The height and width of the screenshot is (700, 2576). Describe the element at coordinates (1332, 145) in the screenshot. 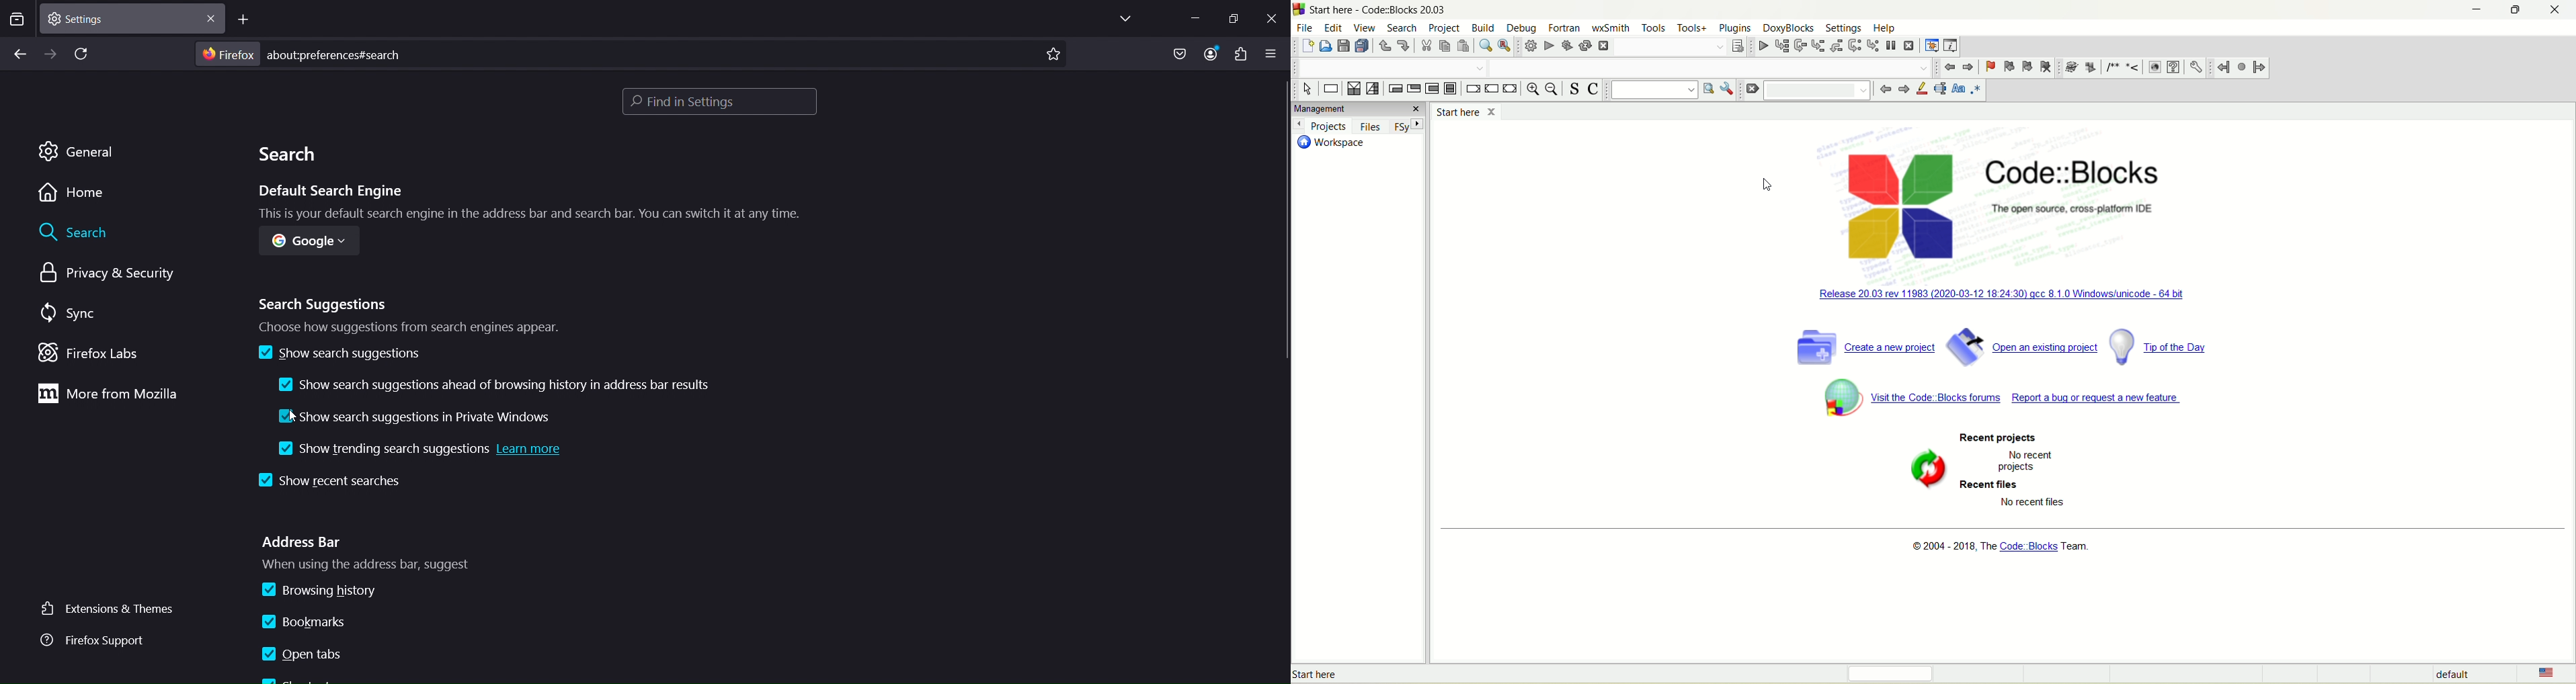

I see `workspace` at that location.